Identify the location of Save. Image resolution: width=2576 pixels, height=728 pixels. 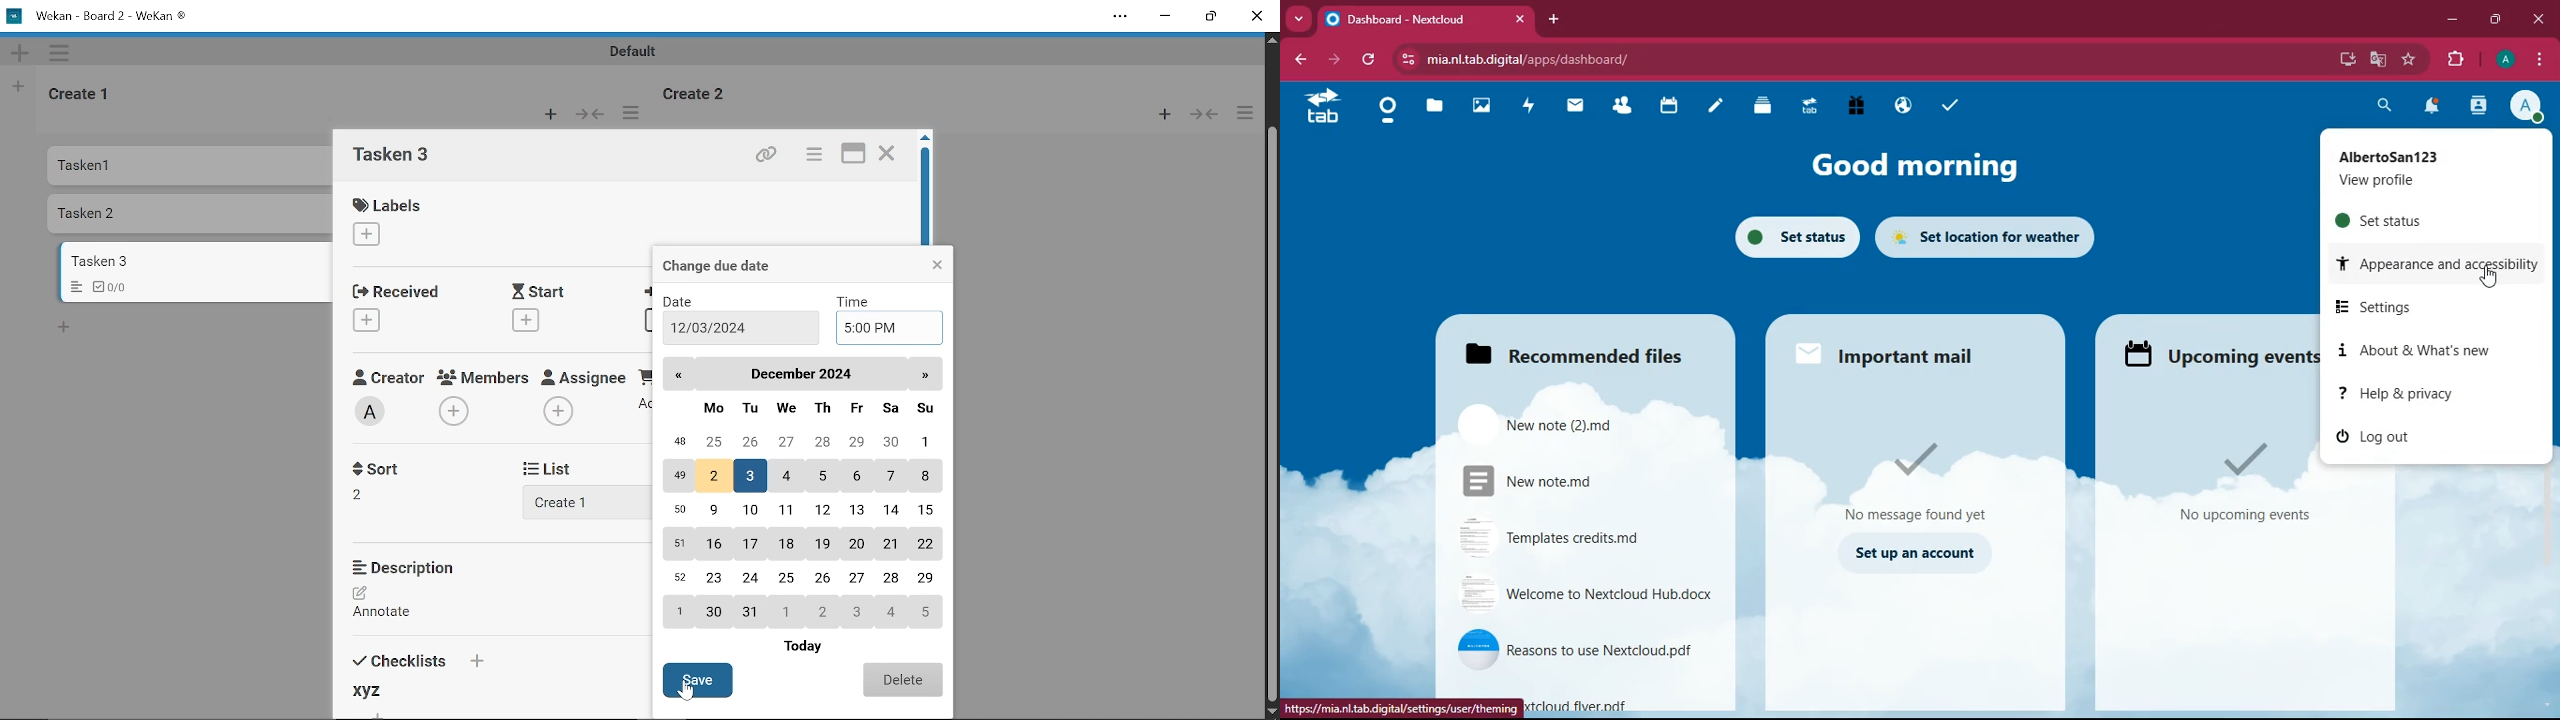
(696, 676).